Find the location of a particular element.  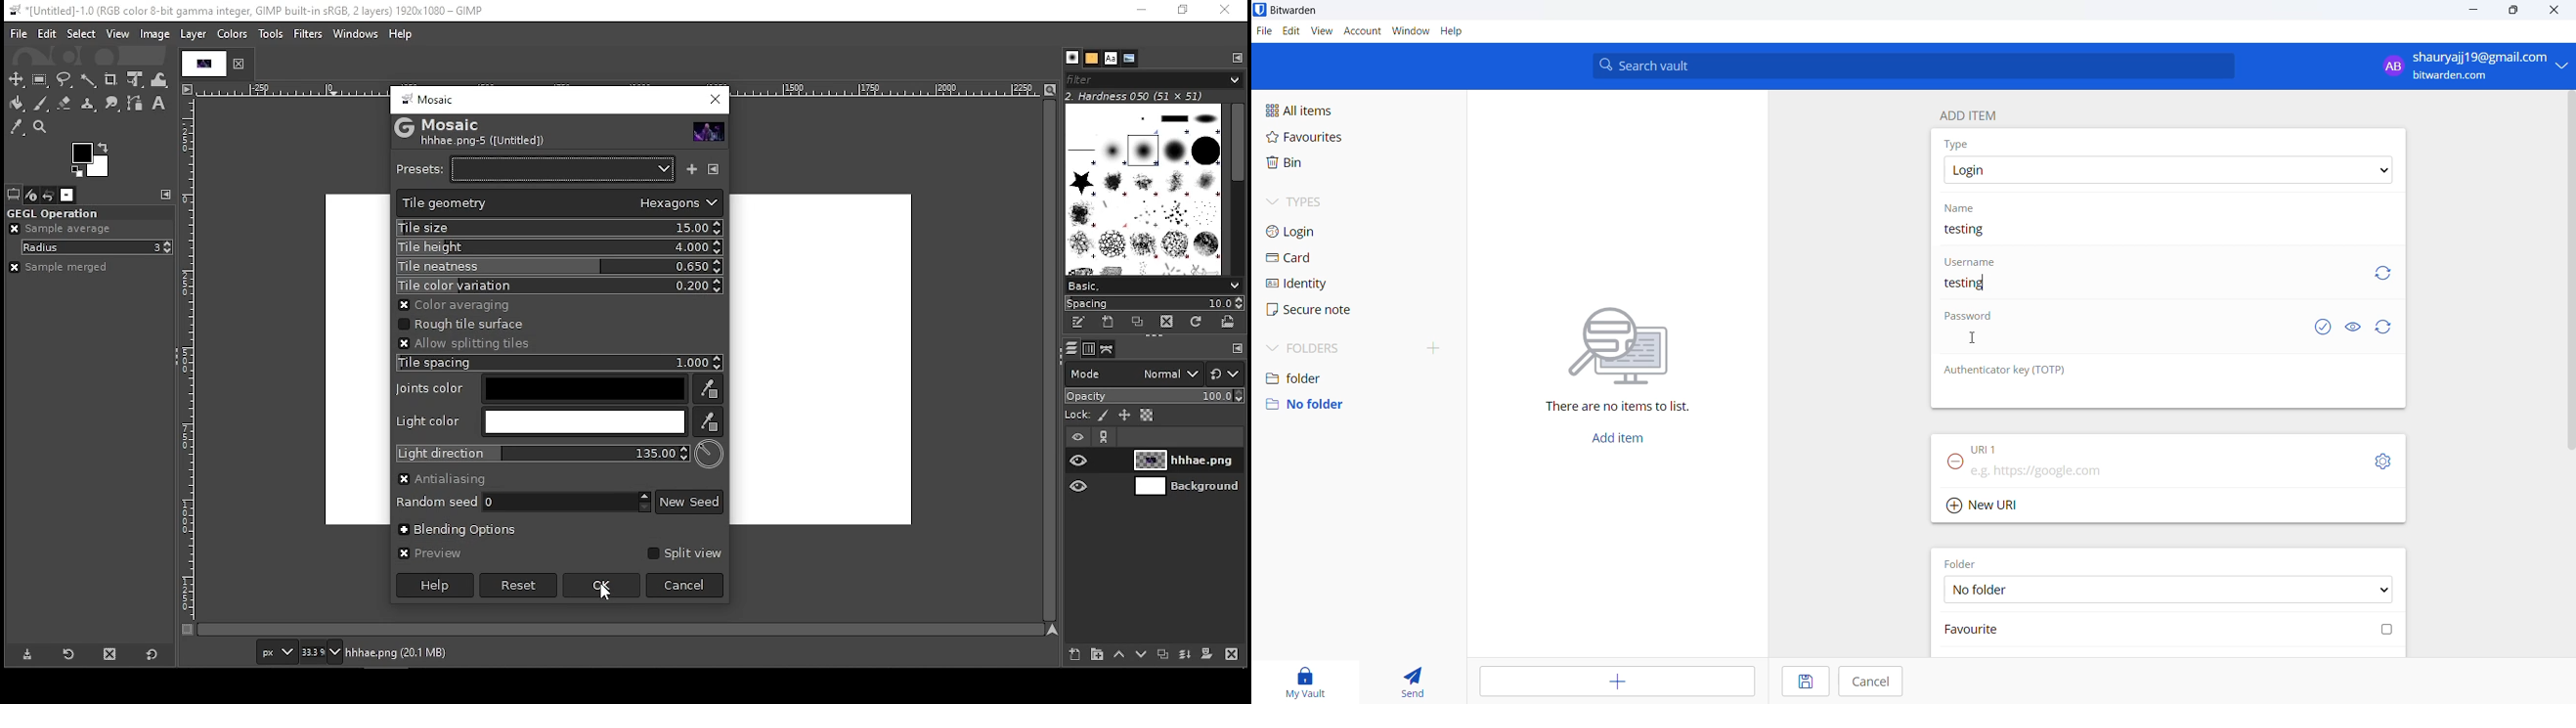

save tool preset is located at coordinates (27, 654).